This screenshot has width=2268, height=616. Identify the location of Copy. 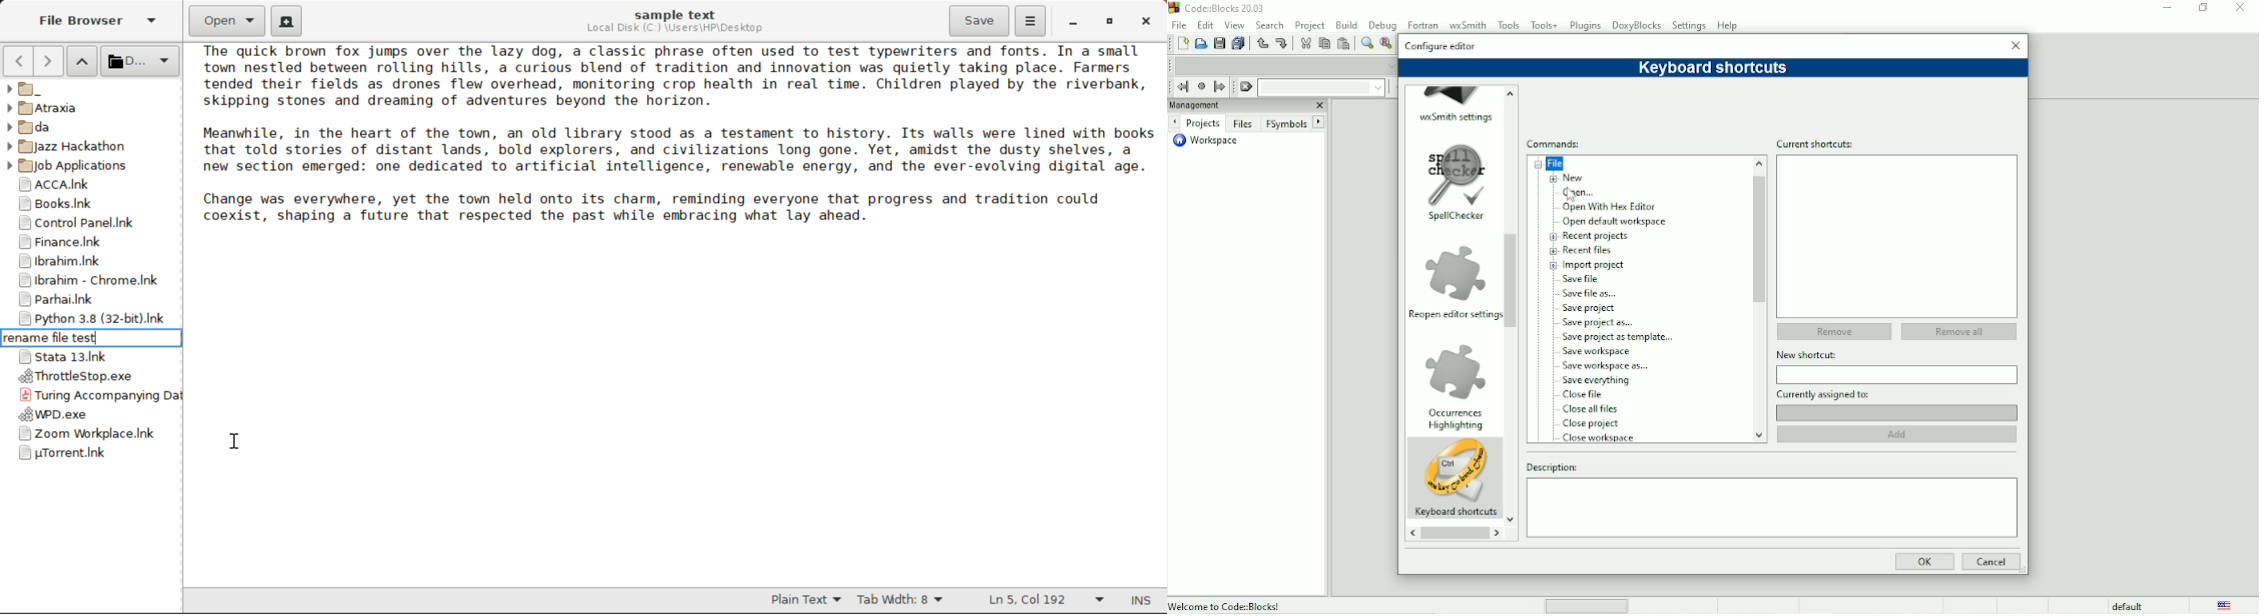
(1323, 43).